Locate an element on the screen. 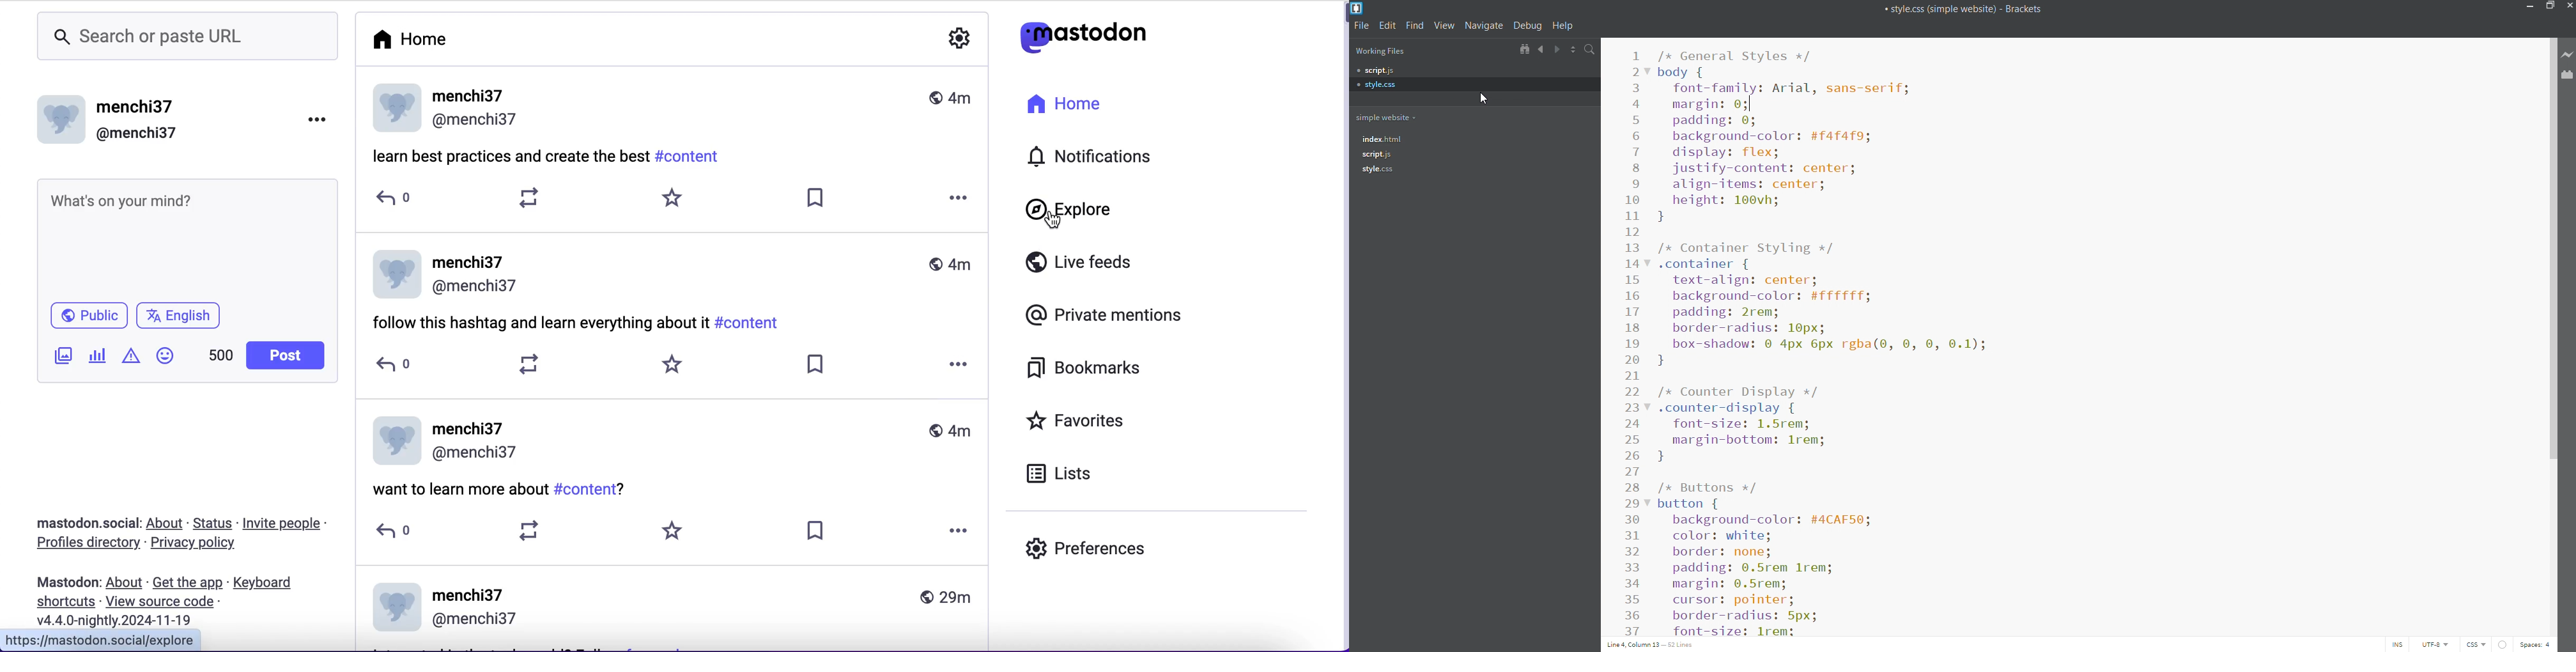 The width and height of the screenshot is (2576, 672). mastodon.social is located at coordinates (87, 524).